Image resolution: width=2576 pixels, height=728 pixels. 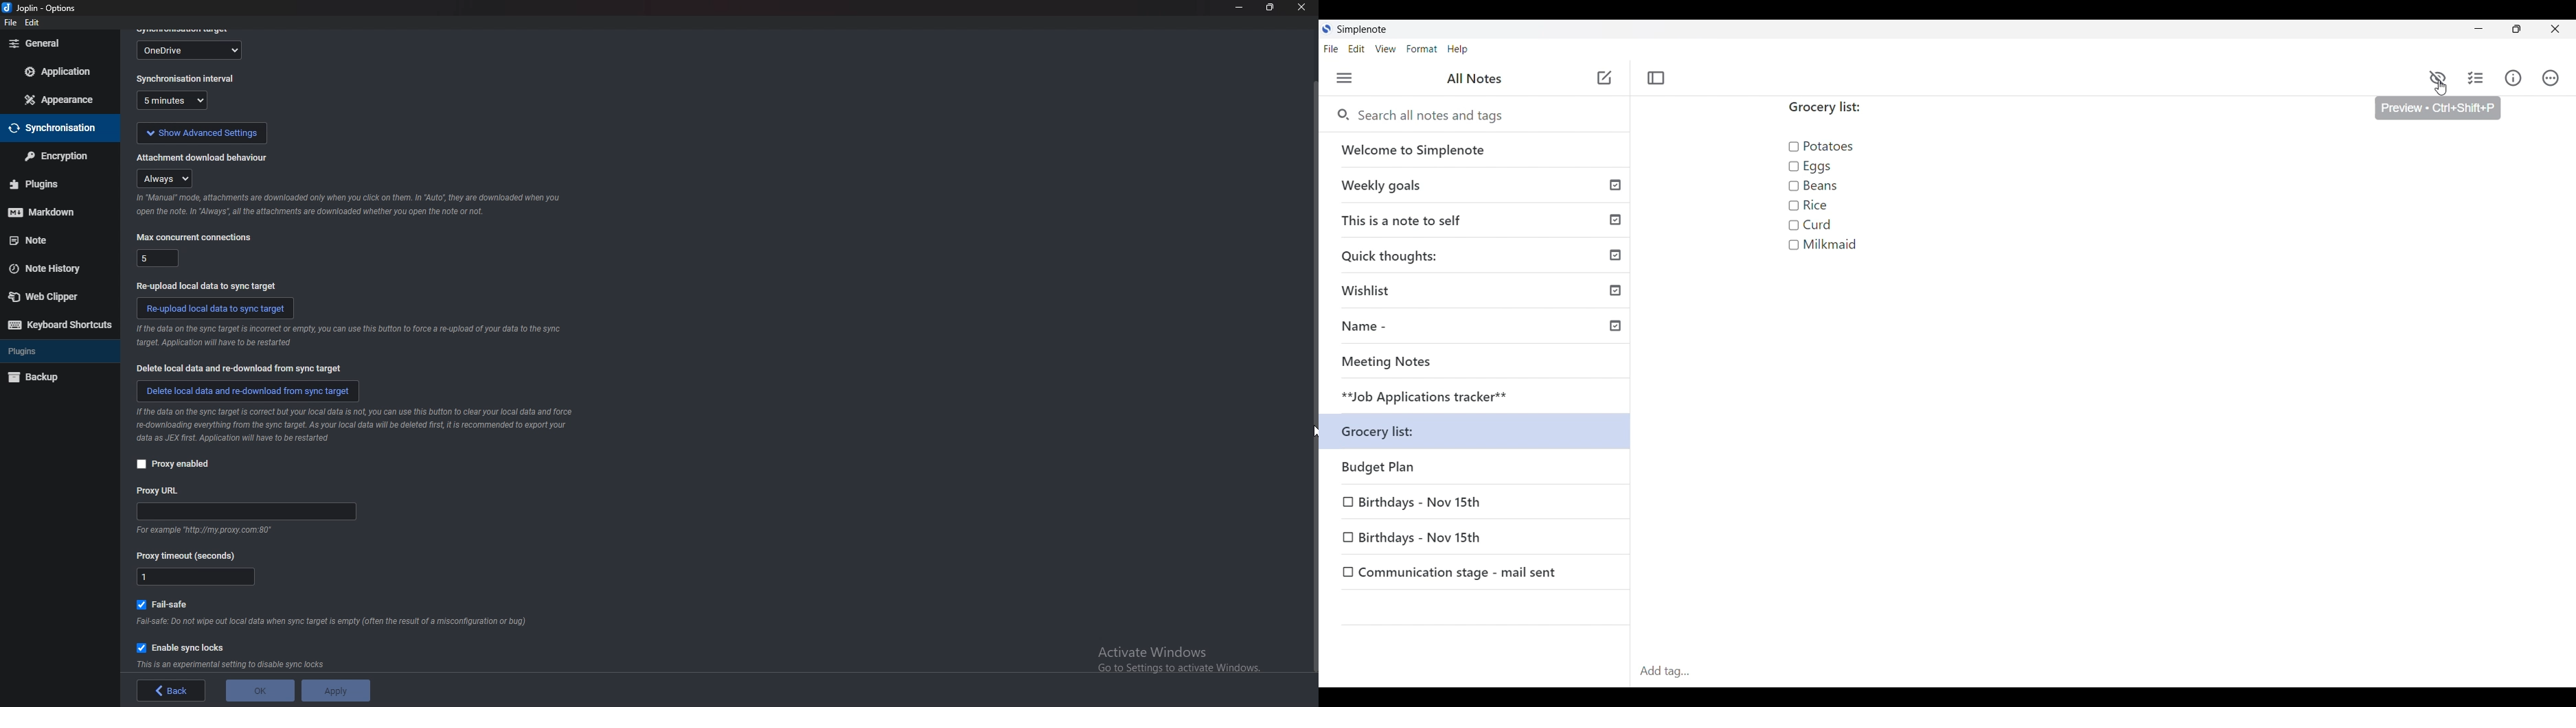 What do you see at coordinates (157, 257) in the screenshot?
I see `max concurrent connections` at bounding box center [157, 257].